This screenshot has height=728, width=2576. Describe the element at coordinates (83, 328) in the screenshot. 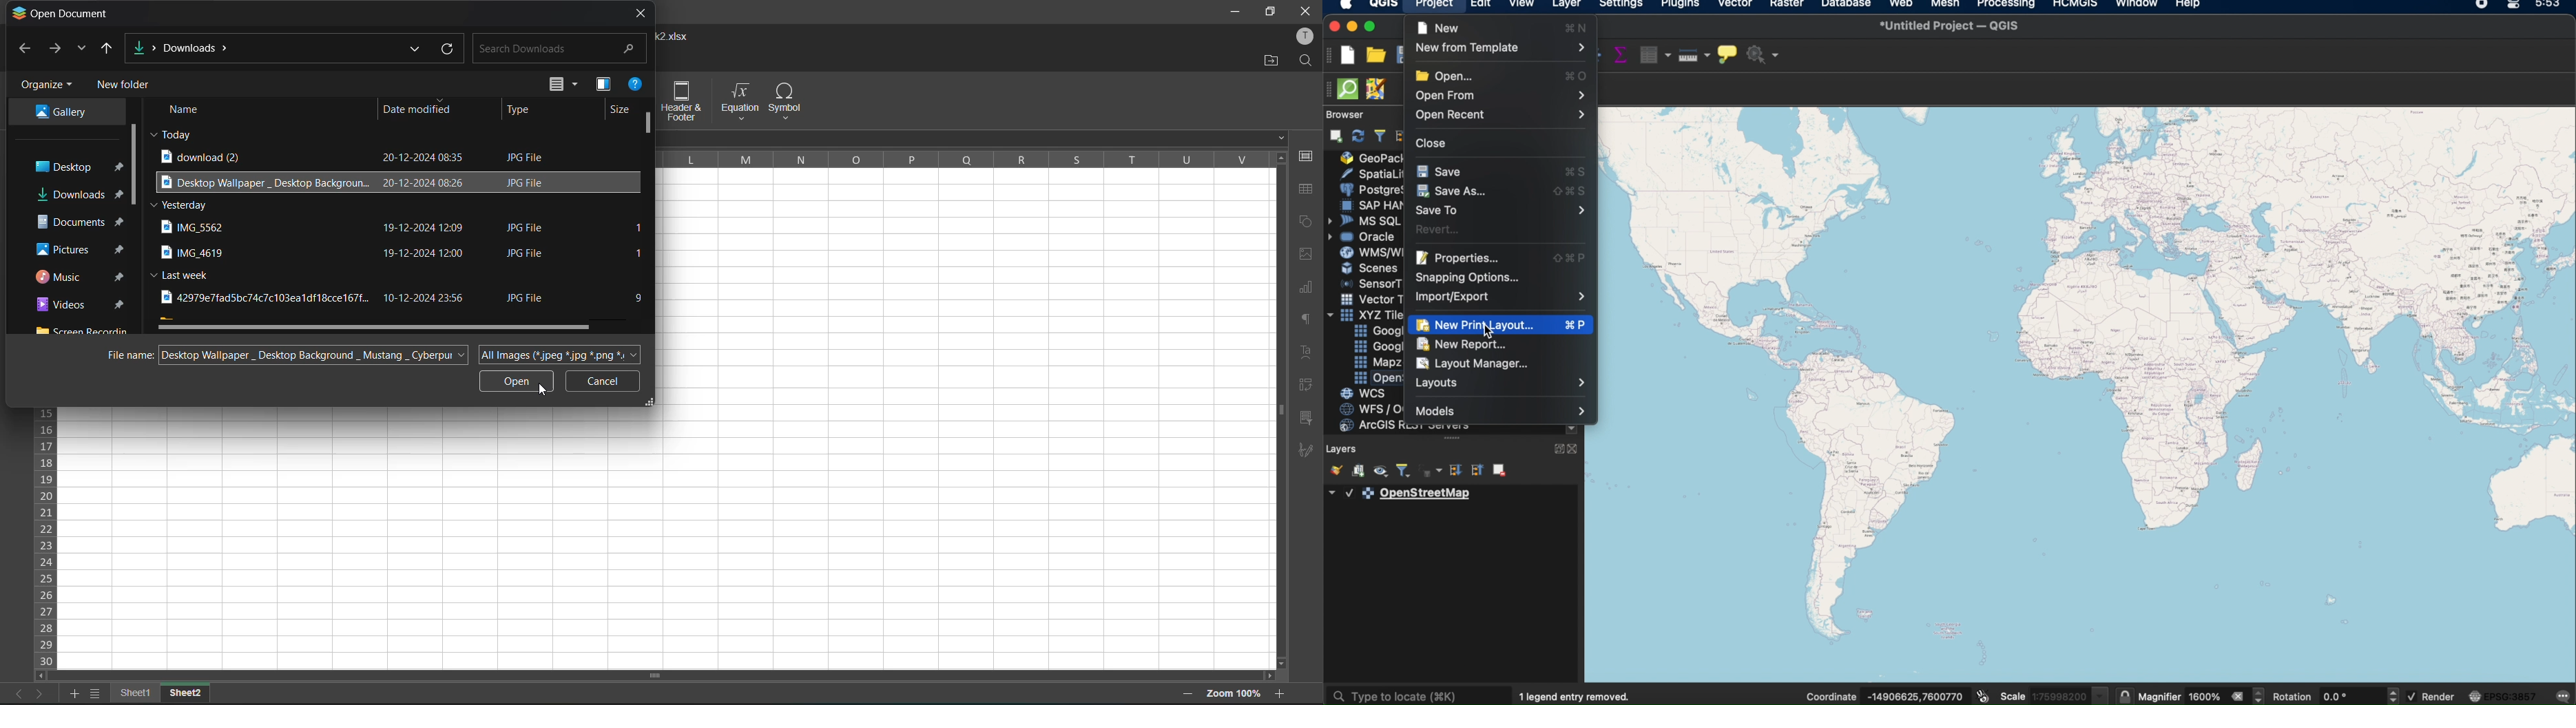

I see `screen recorder` at that location.